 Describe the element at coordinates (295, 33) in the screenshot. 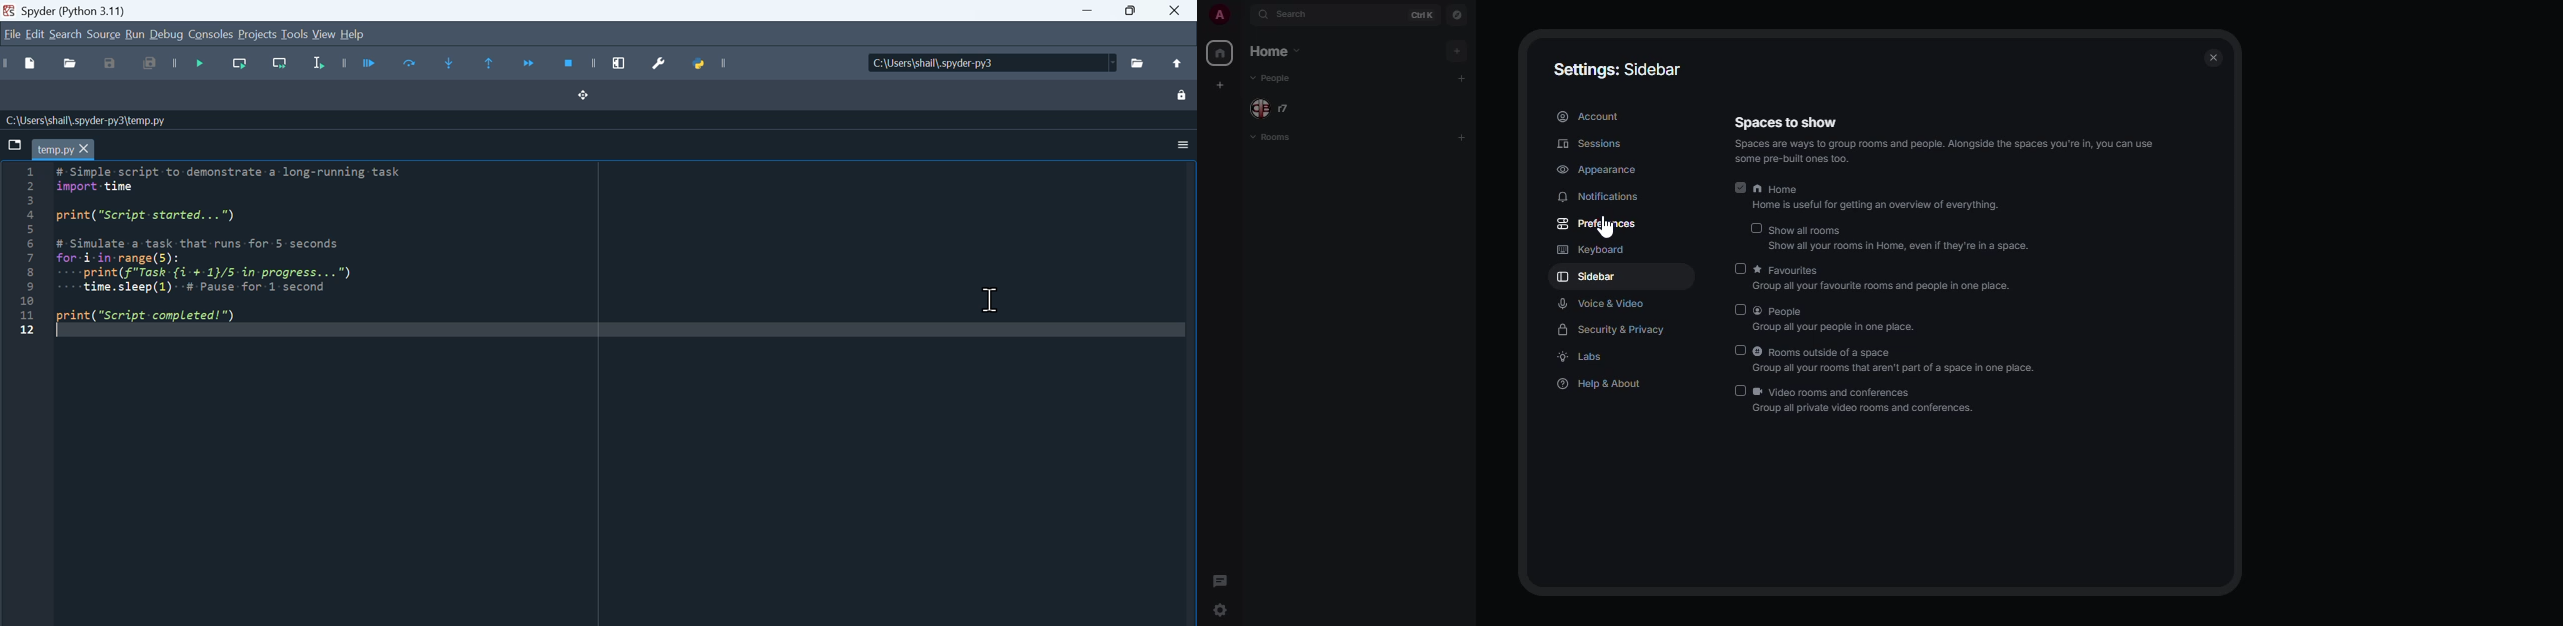

I see `tools` at that location.